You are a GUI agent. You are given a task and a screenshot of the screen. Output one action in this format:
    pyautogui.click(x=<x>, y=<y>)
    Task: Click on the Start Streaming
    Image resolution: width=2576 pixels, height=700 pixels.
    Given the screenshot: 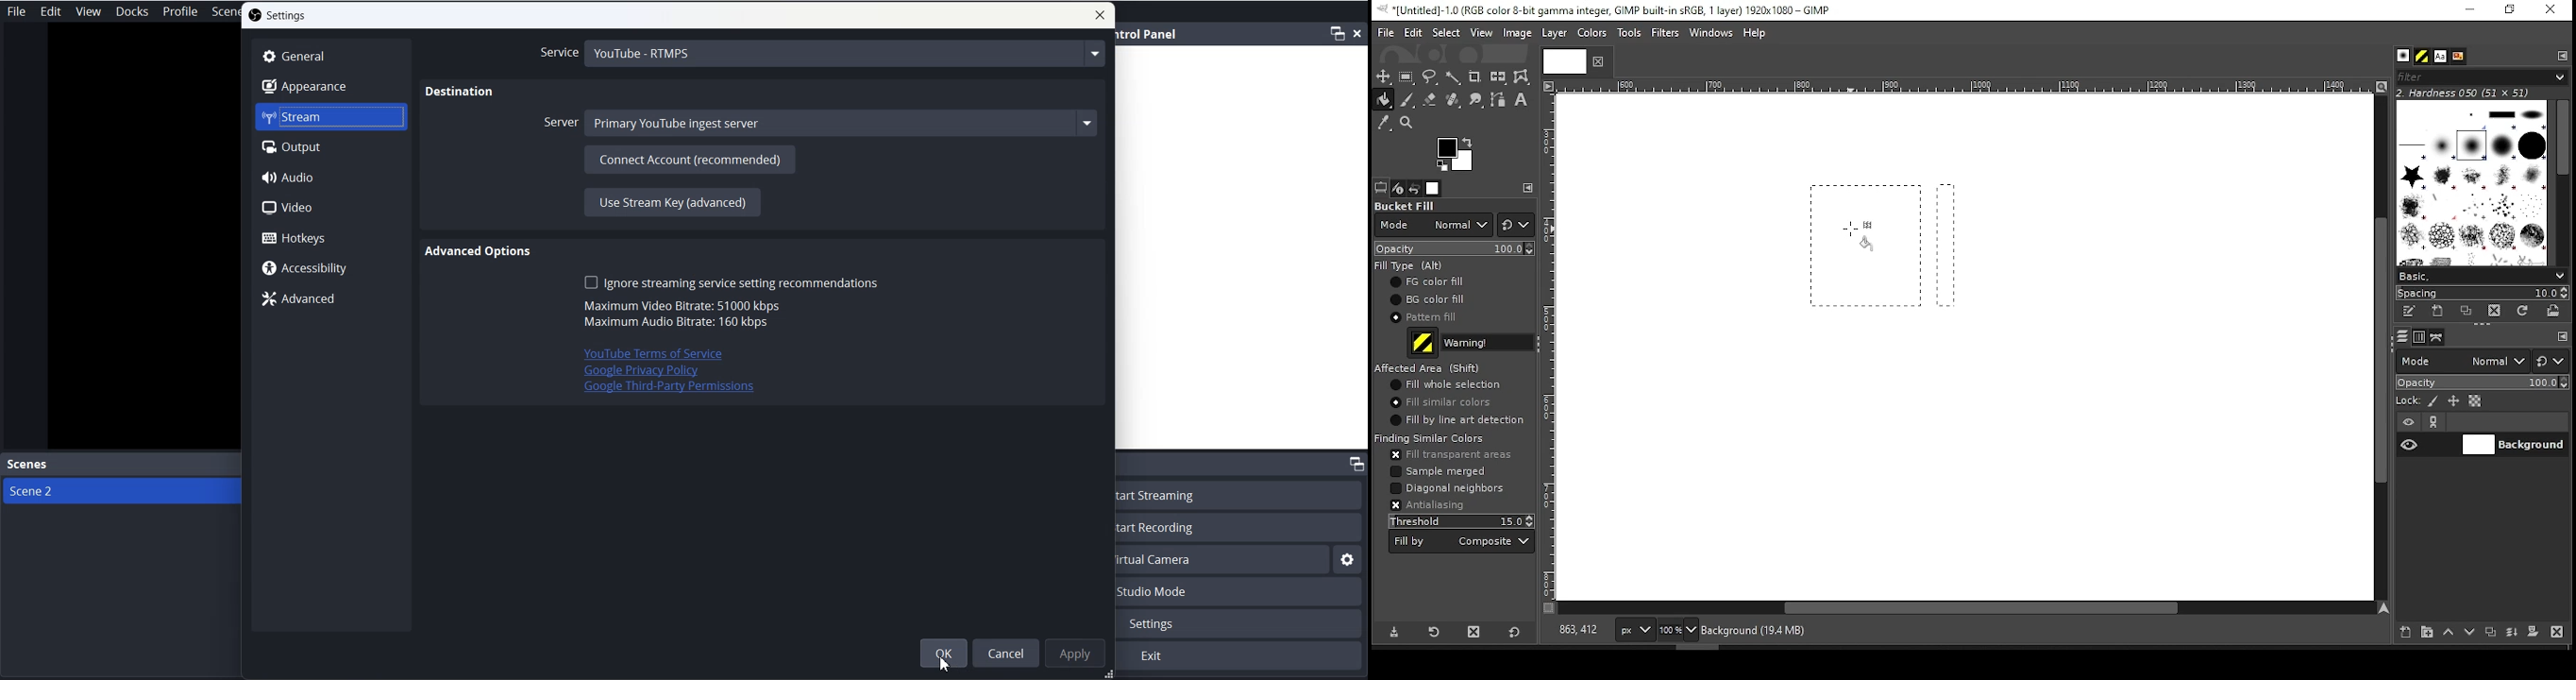 What is the action you would take?
    pyautogui.click(x=1242, y=494)
    